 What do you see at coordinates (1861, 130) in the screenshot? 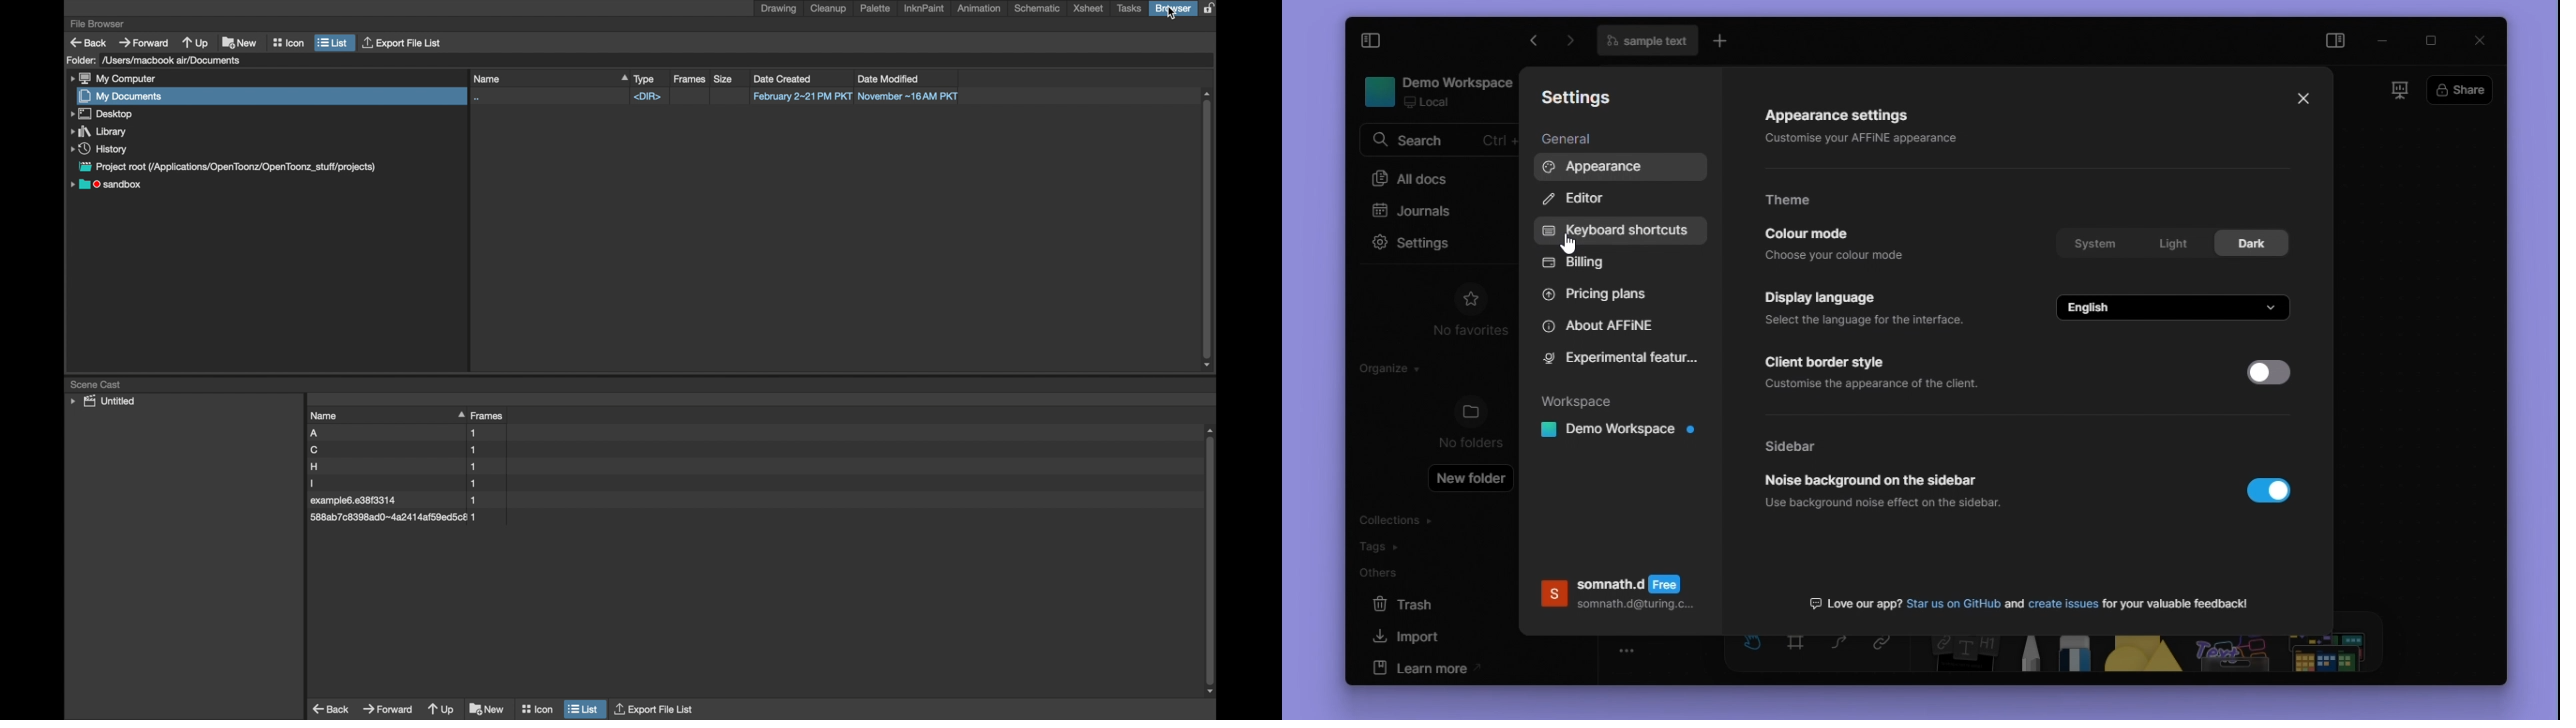
I see `Appearance settings` at bounding box center [1861, 130].